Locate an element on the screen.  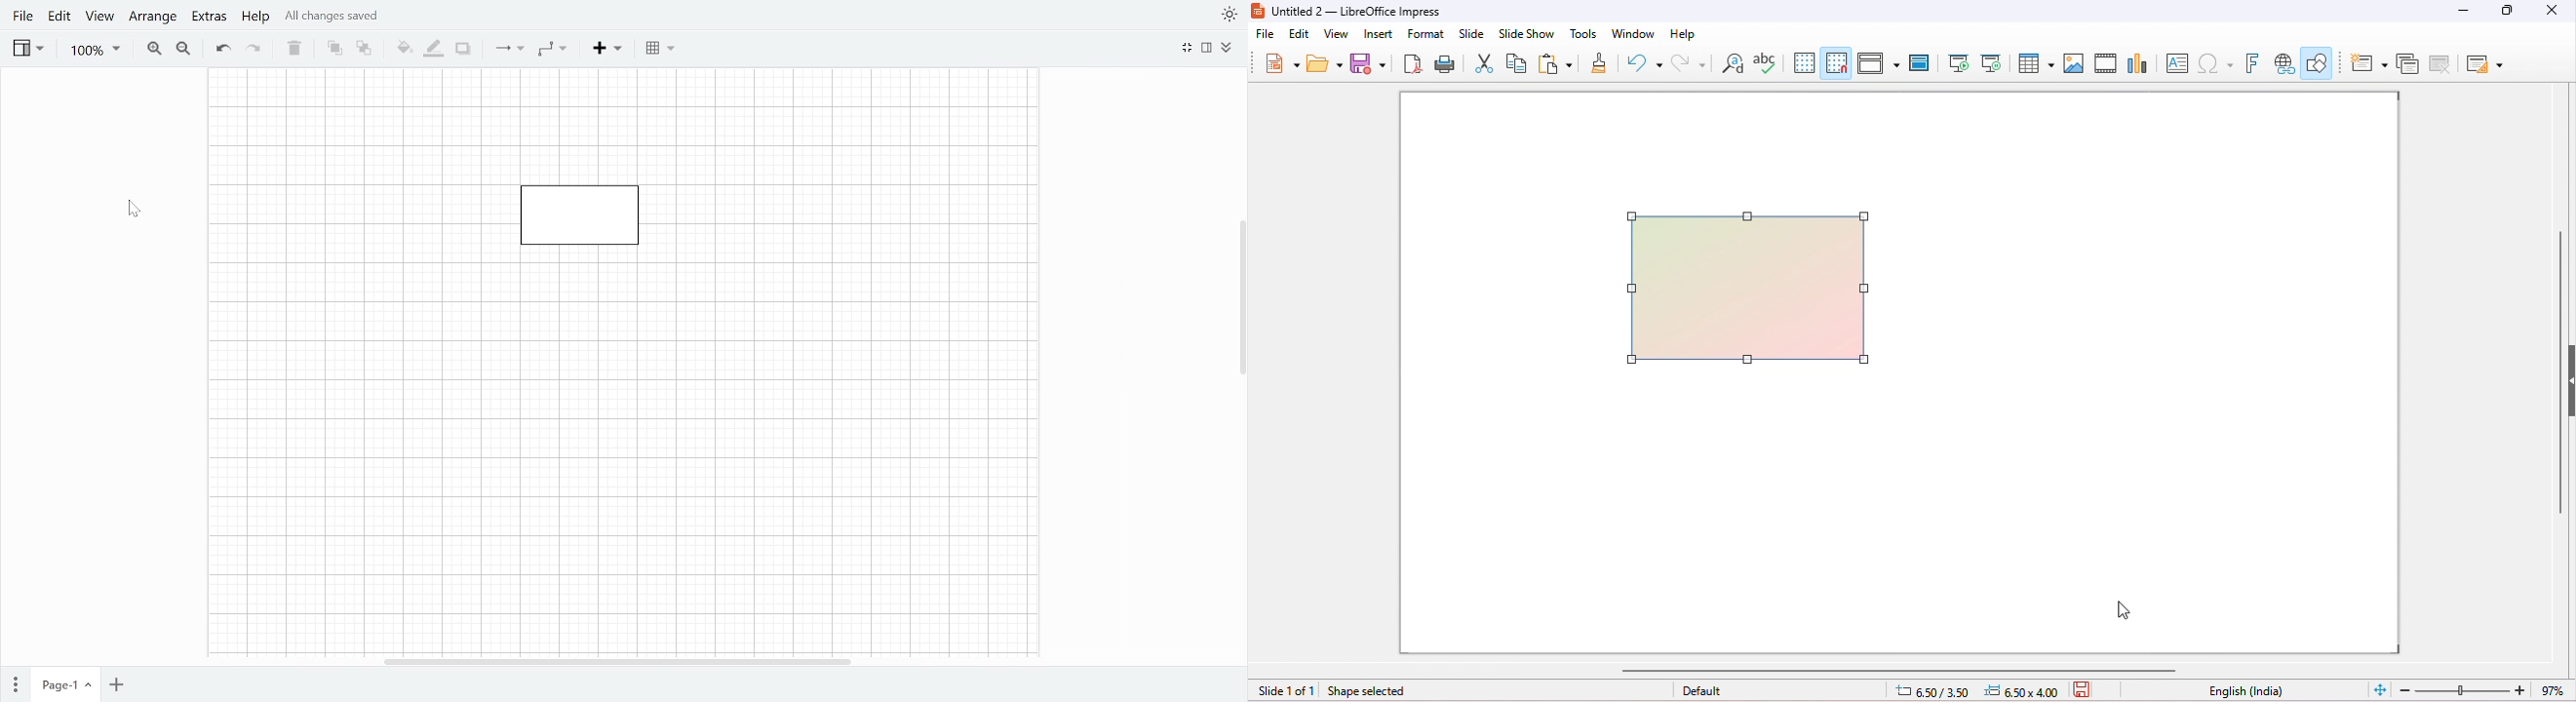
window is located at coordinates (1634, 33).